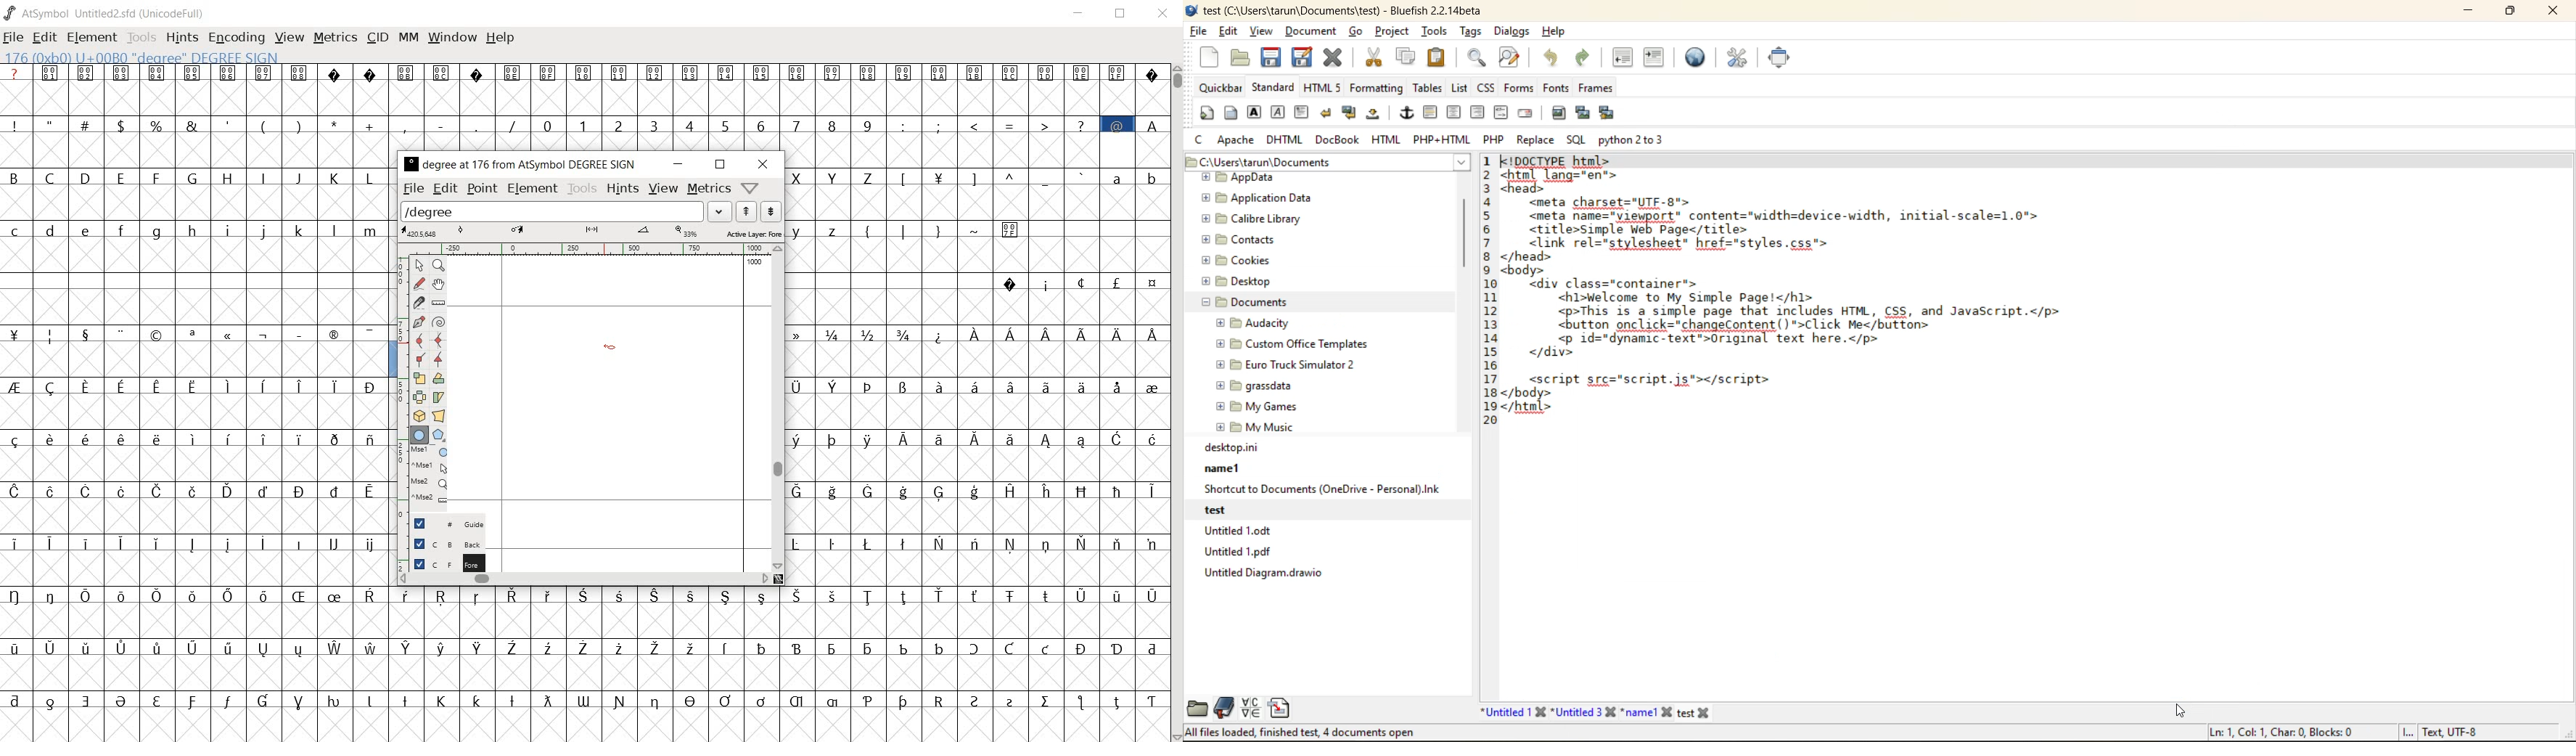 This screenshot has height=756, width=2576. I want to click on help, so click(502, 38).